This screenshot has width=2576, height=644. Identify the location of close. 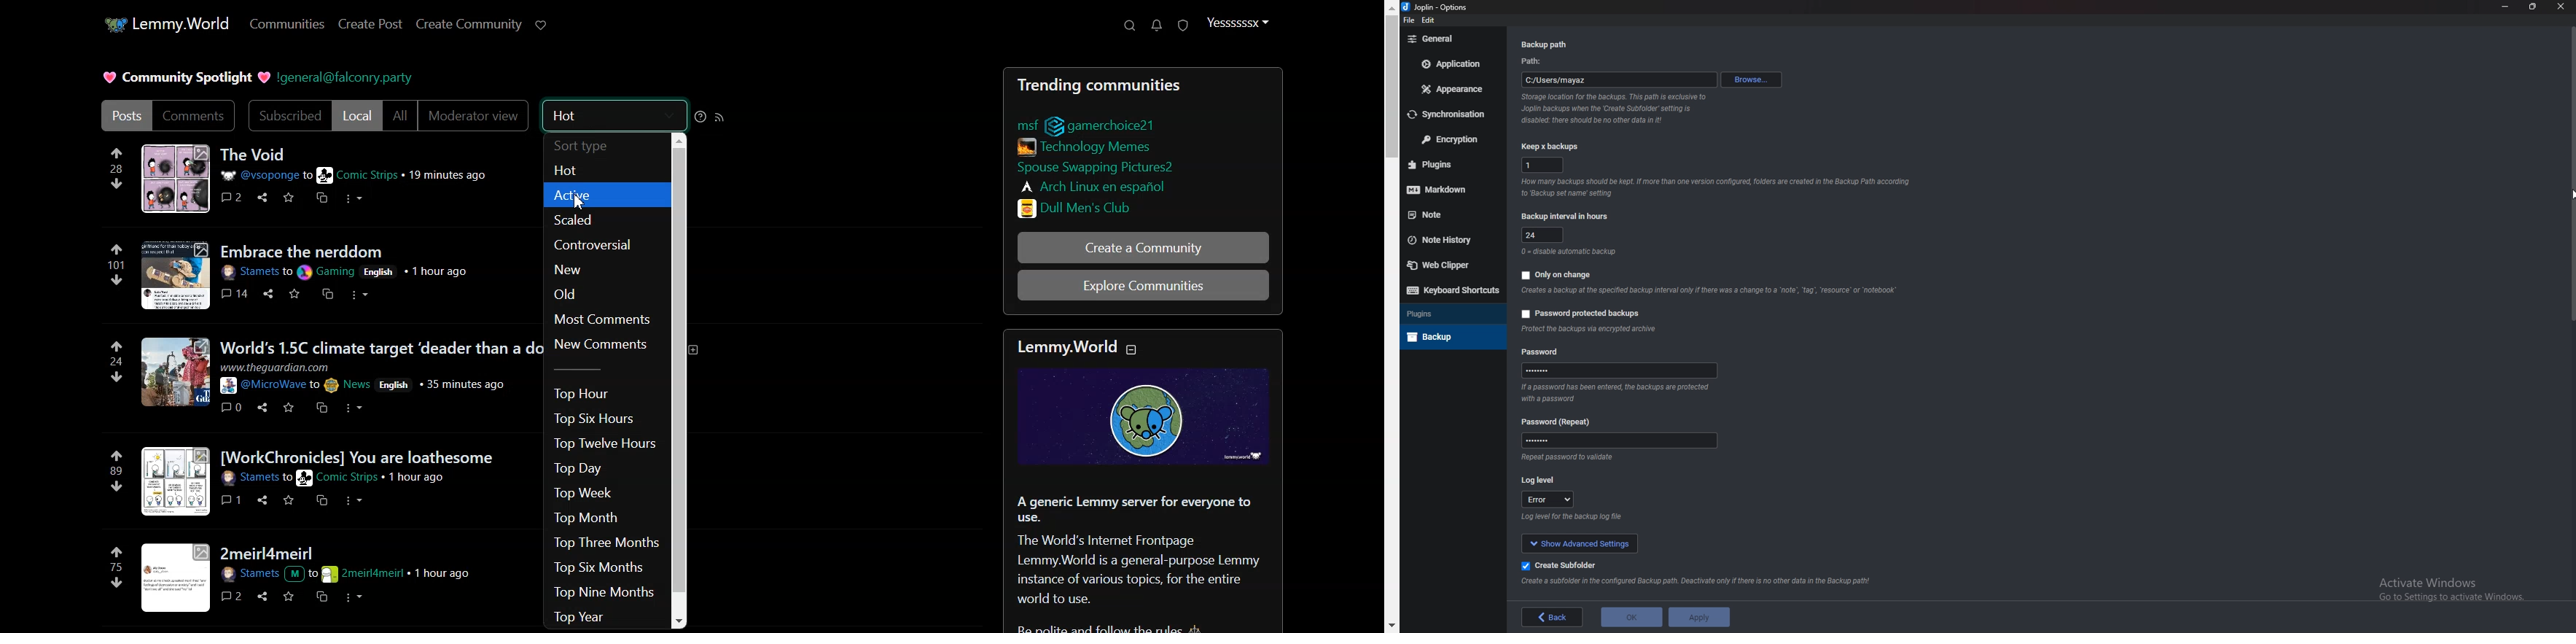
(2561, 7).